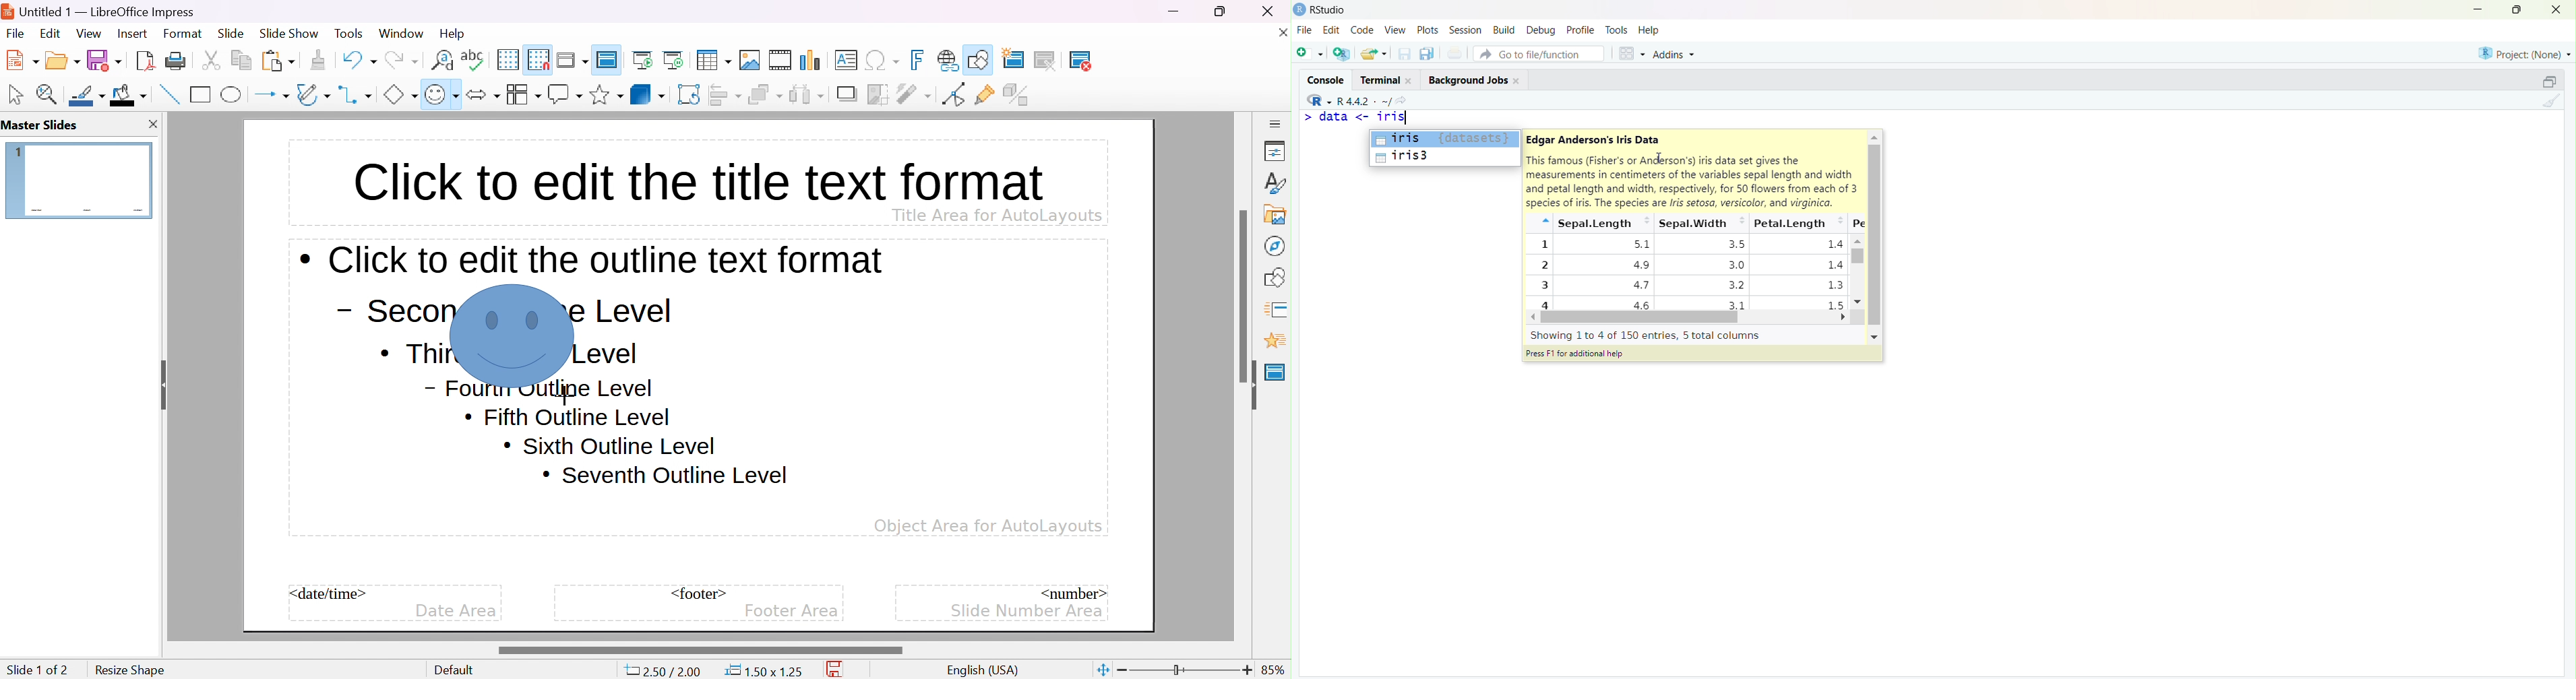 The width and height of the screenshot is (2576, 700). What do you see at coordinates (690, 94) in the screenshot?
I see `rotate` at bounding box center [690, 94].